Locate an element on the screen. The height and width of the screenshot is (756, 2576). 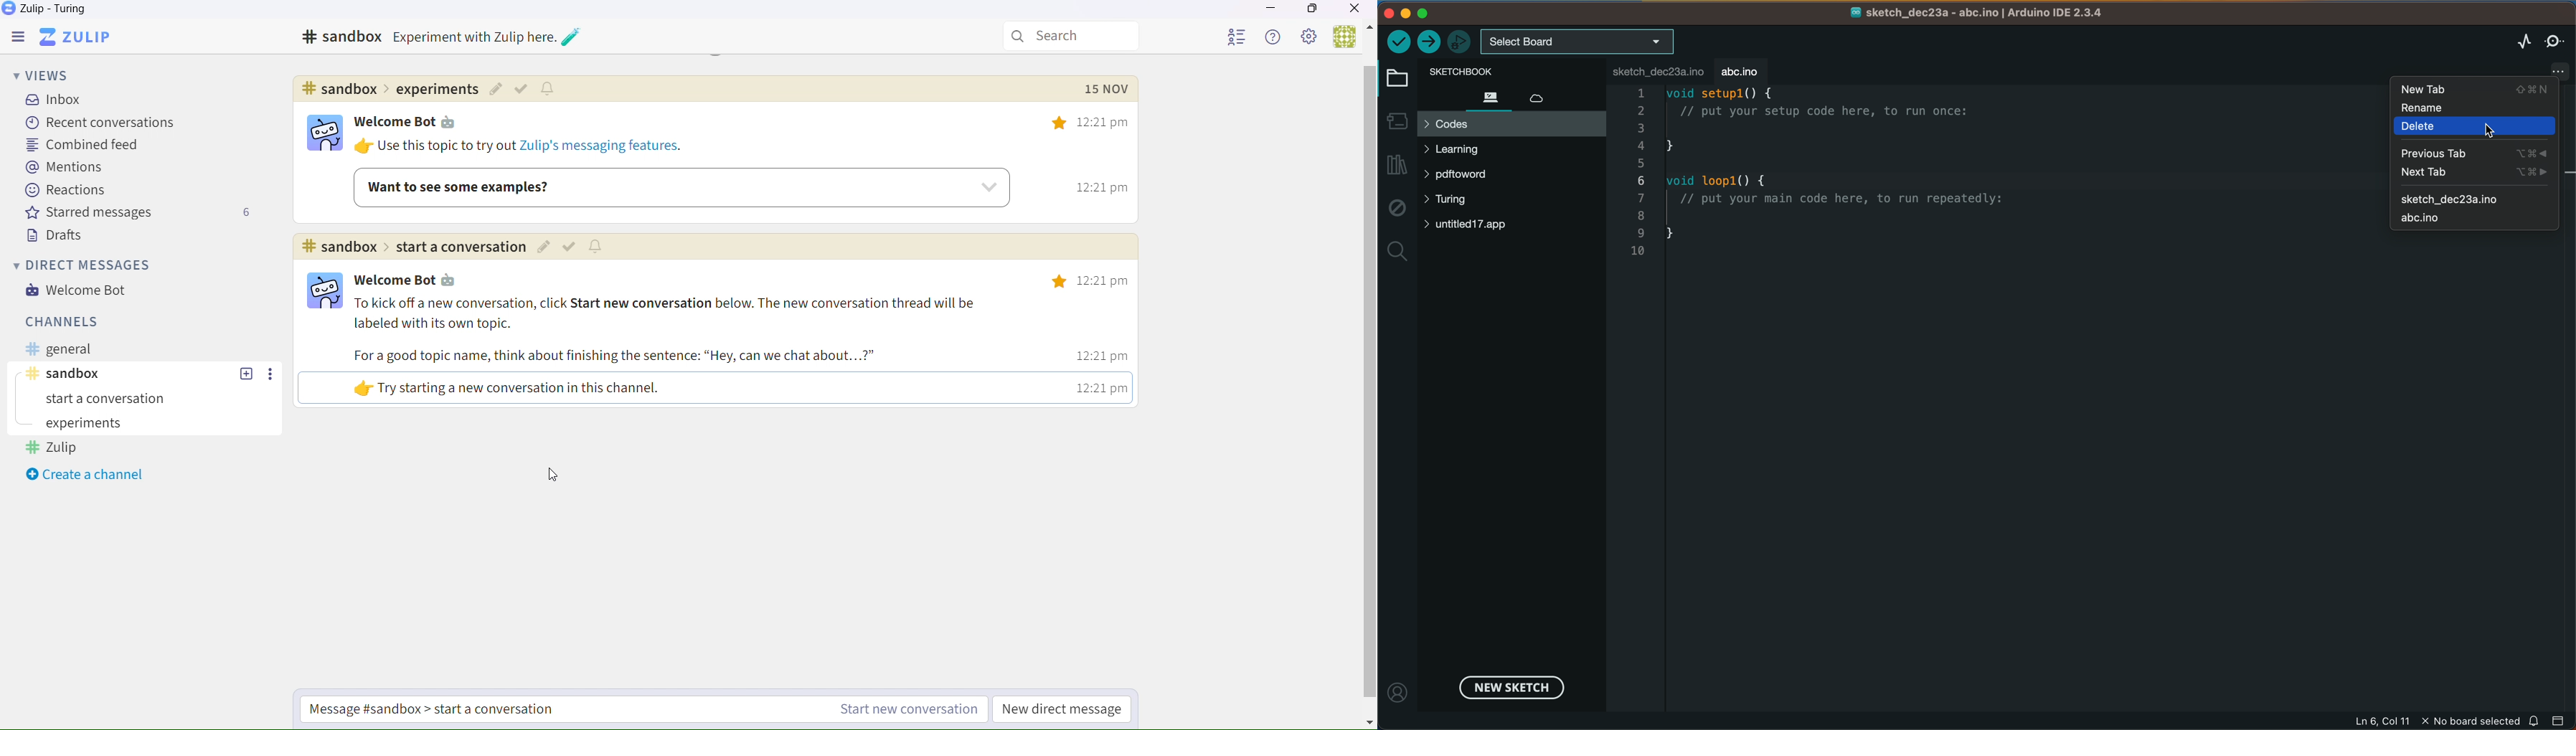
Search is located at coordinates (1072, 37).